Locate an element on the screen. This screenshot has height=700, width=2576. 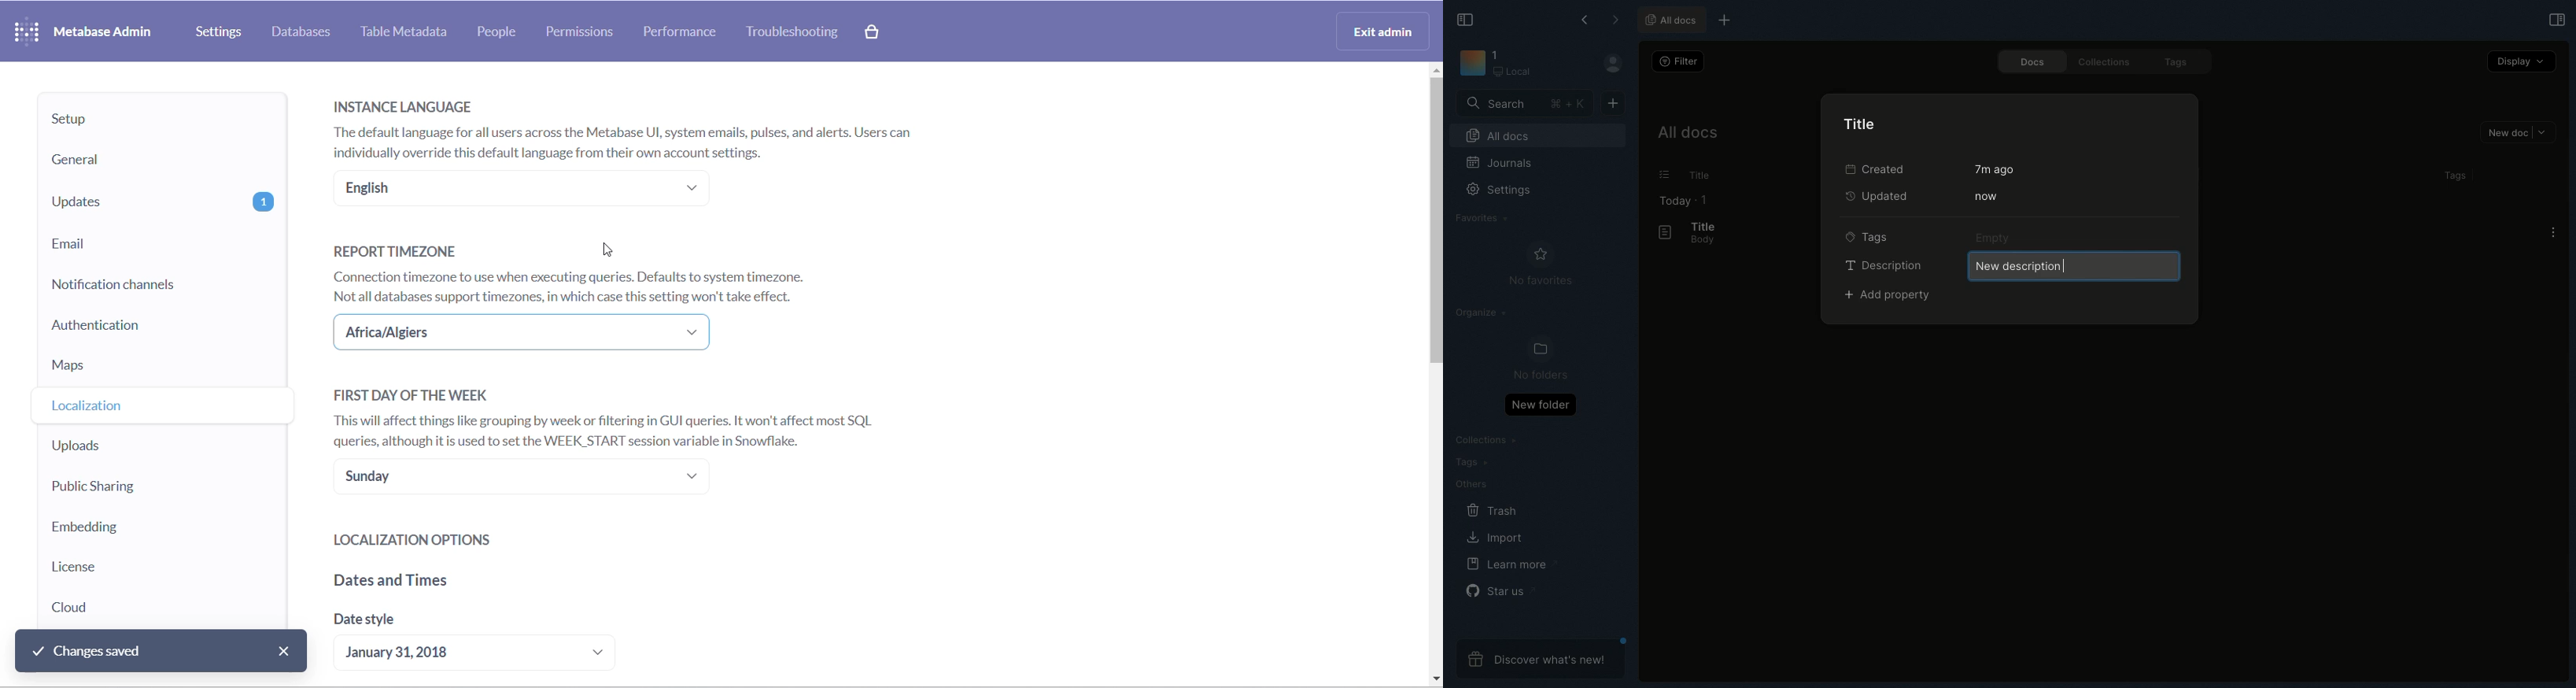
EMAIL is located at coordinates (163, 244).